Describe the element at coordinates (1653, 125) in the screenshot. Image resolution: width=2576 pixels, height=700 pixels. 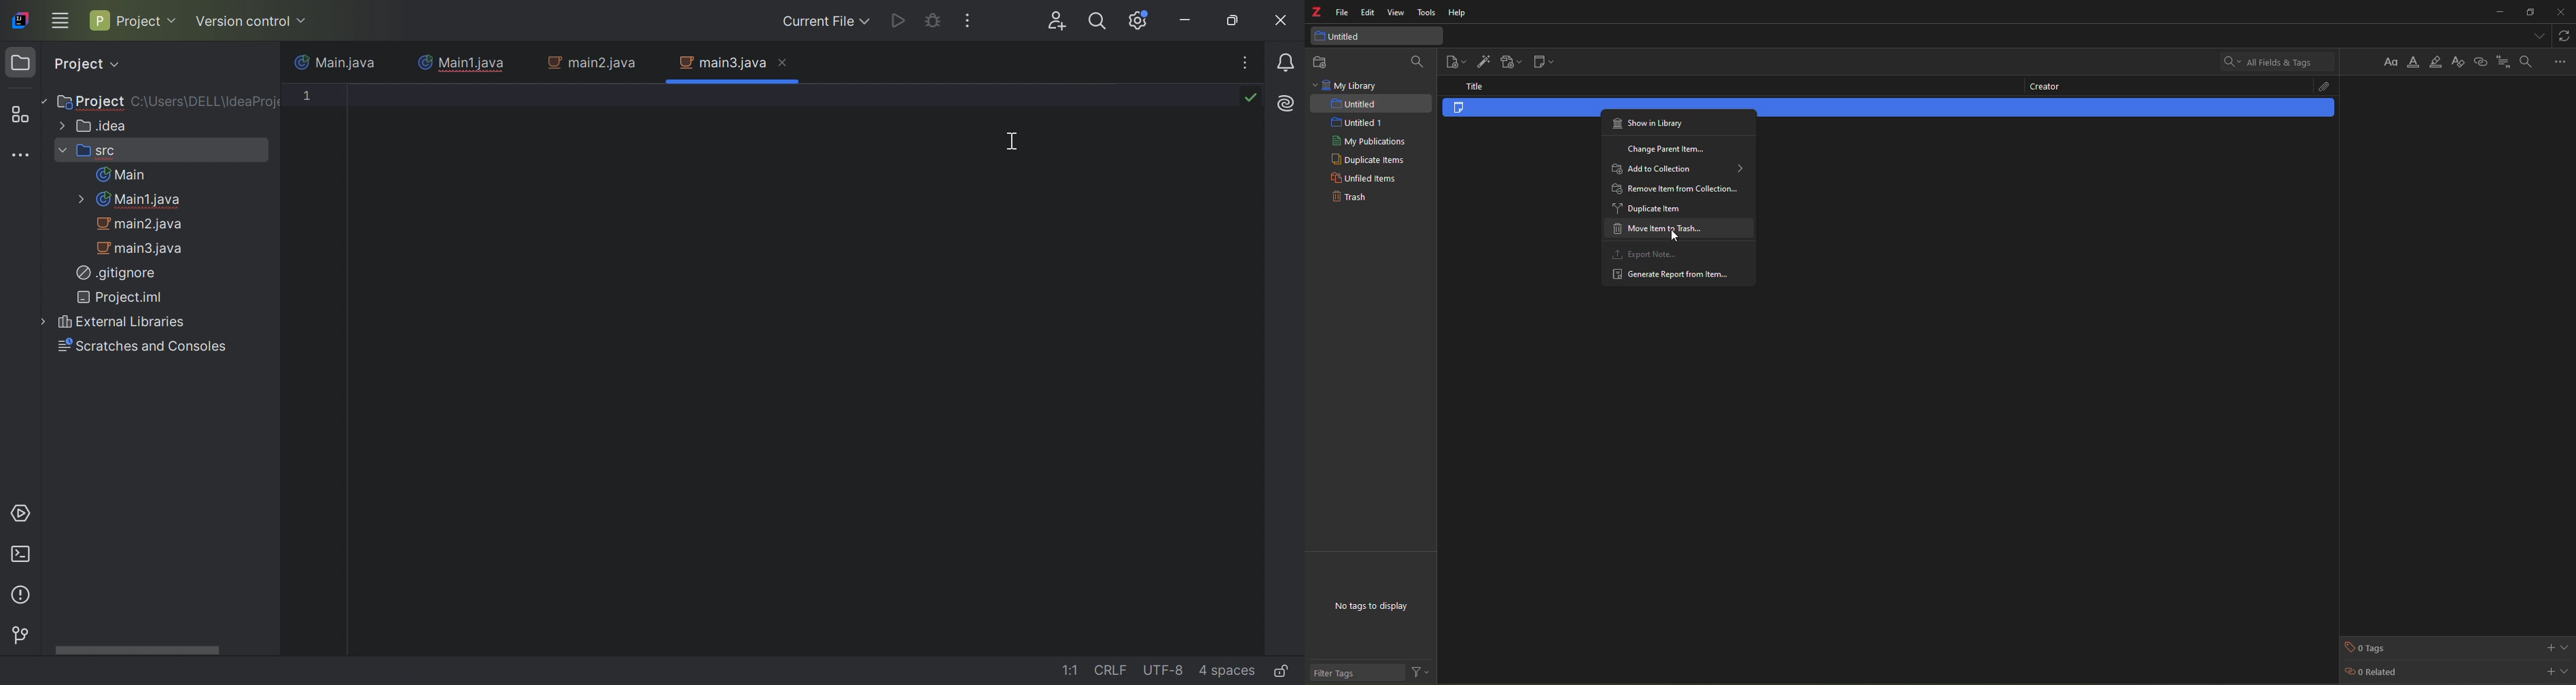
I see `show in library` at that location.